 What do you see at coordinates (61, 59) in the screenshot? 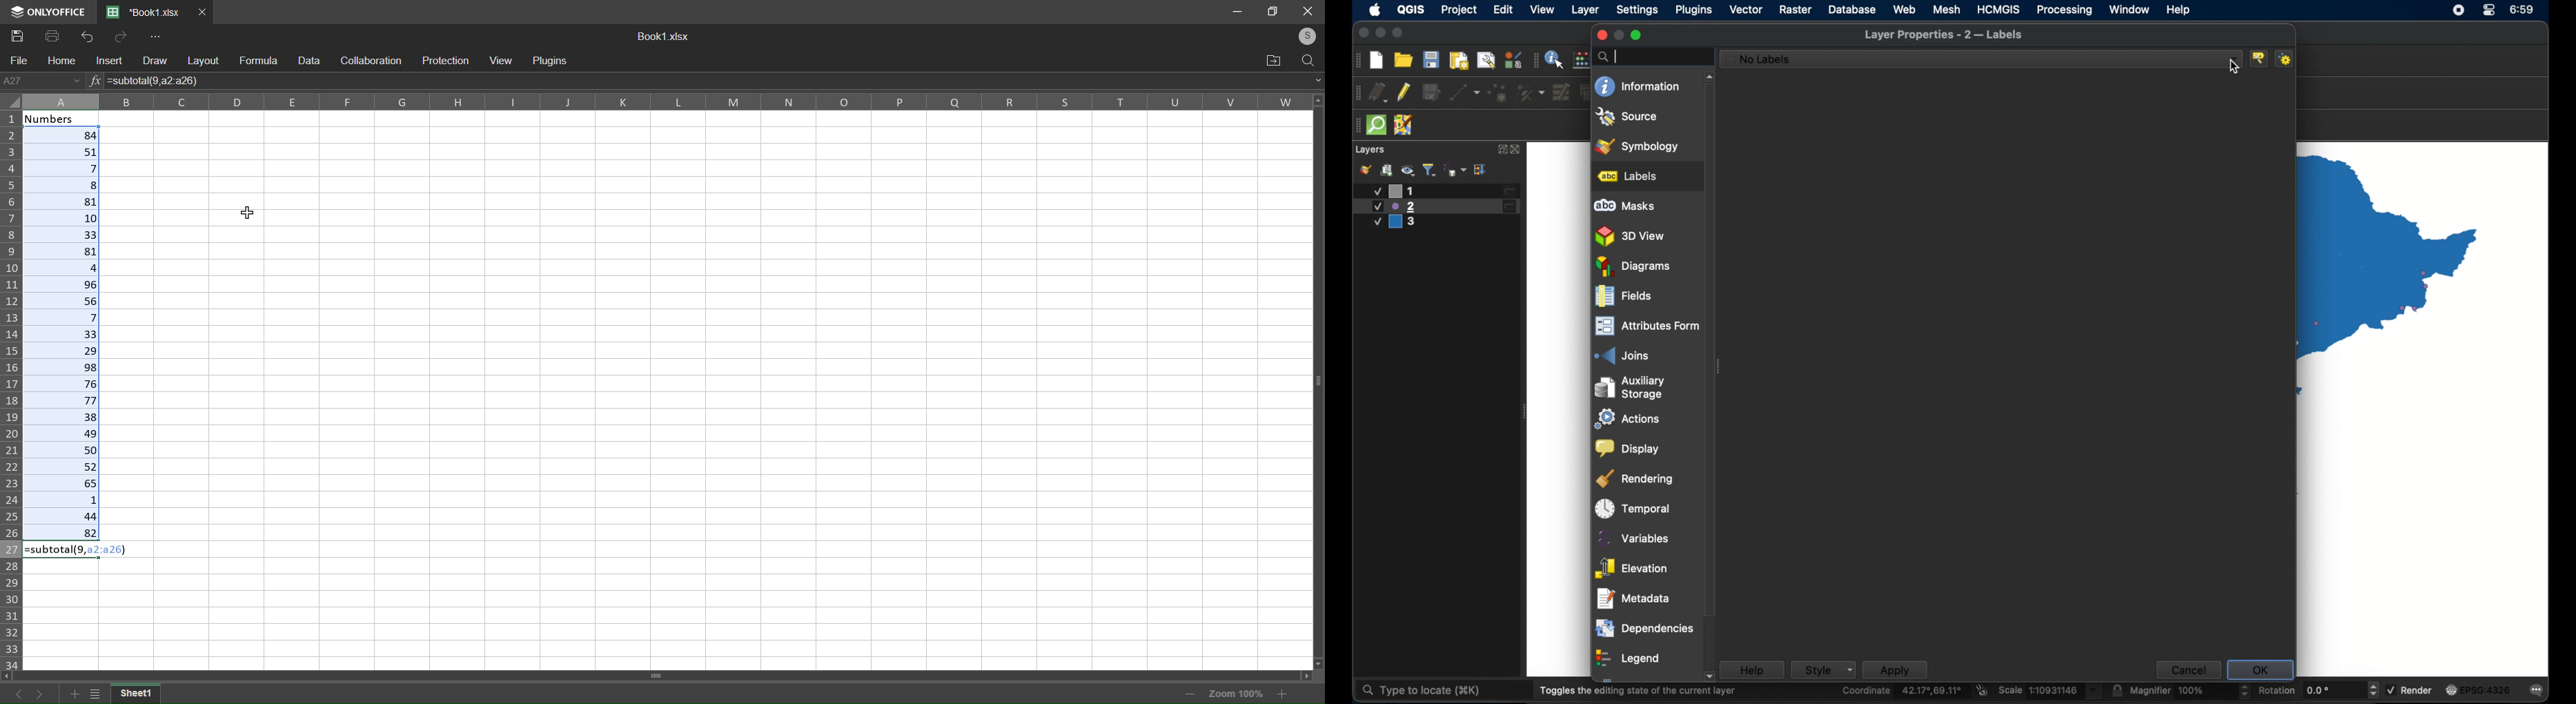
I see `home` at bounding box center [61, 59].